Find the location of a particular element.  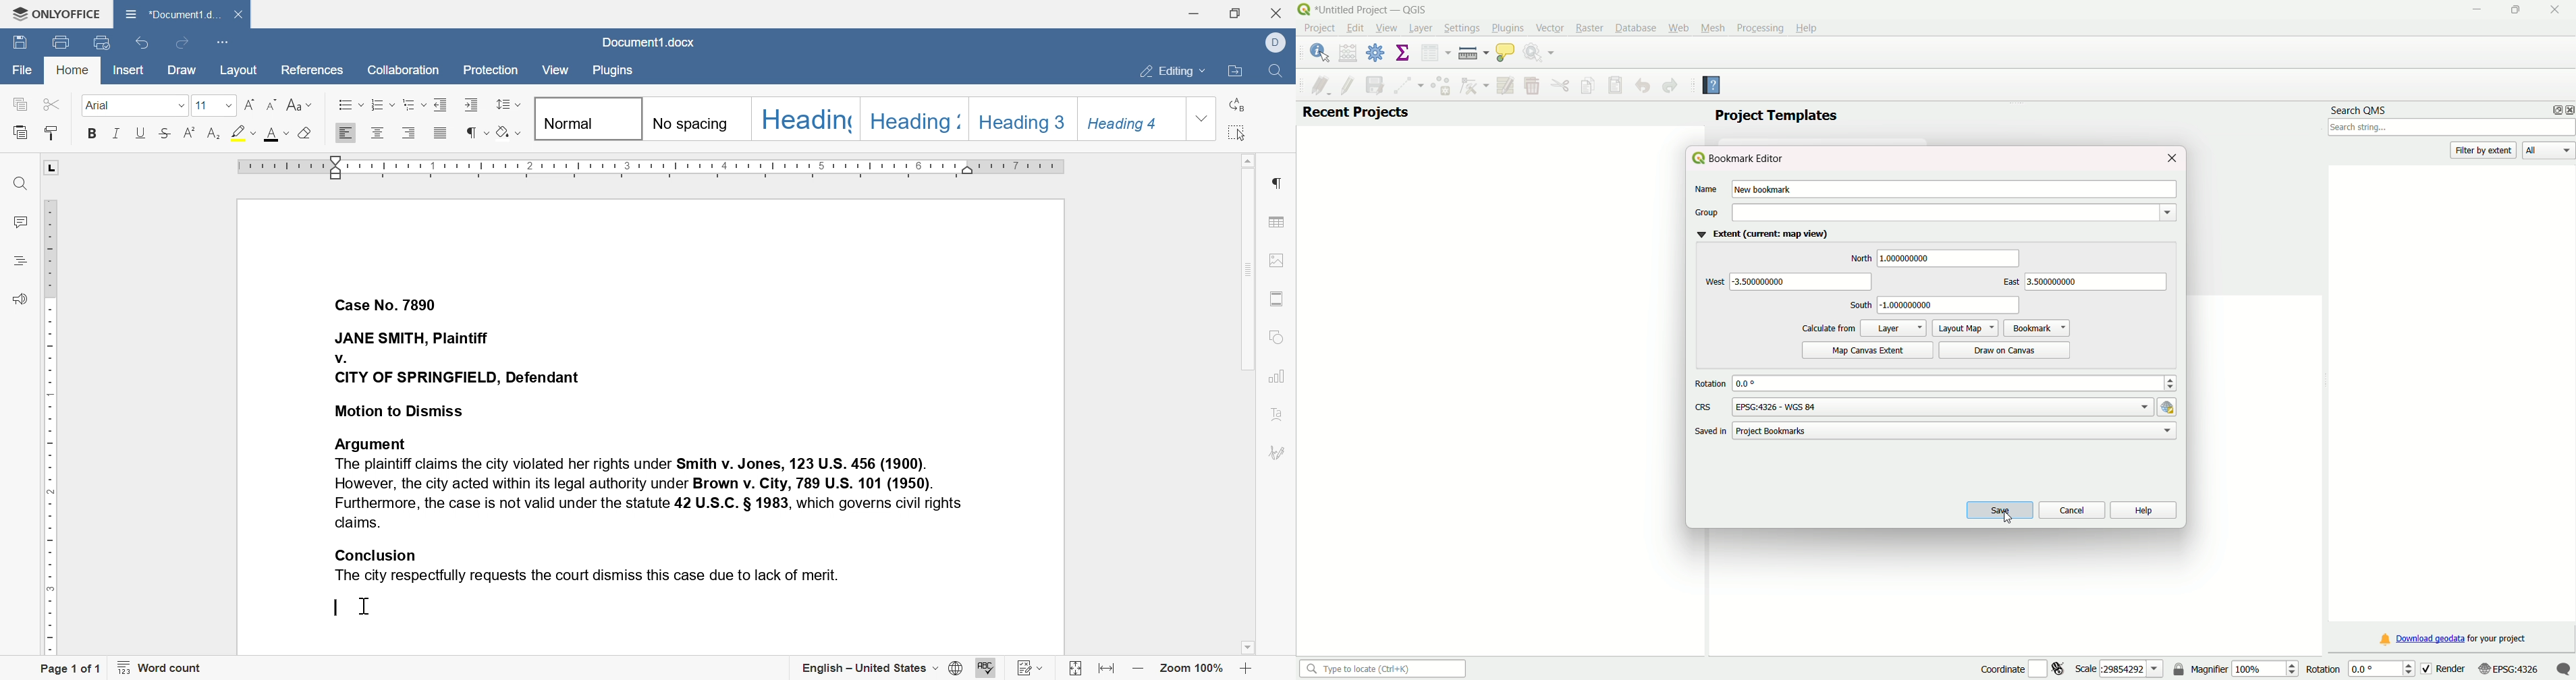

Plugins is located at coordinates (1508, 27).